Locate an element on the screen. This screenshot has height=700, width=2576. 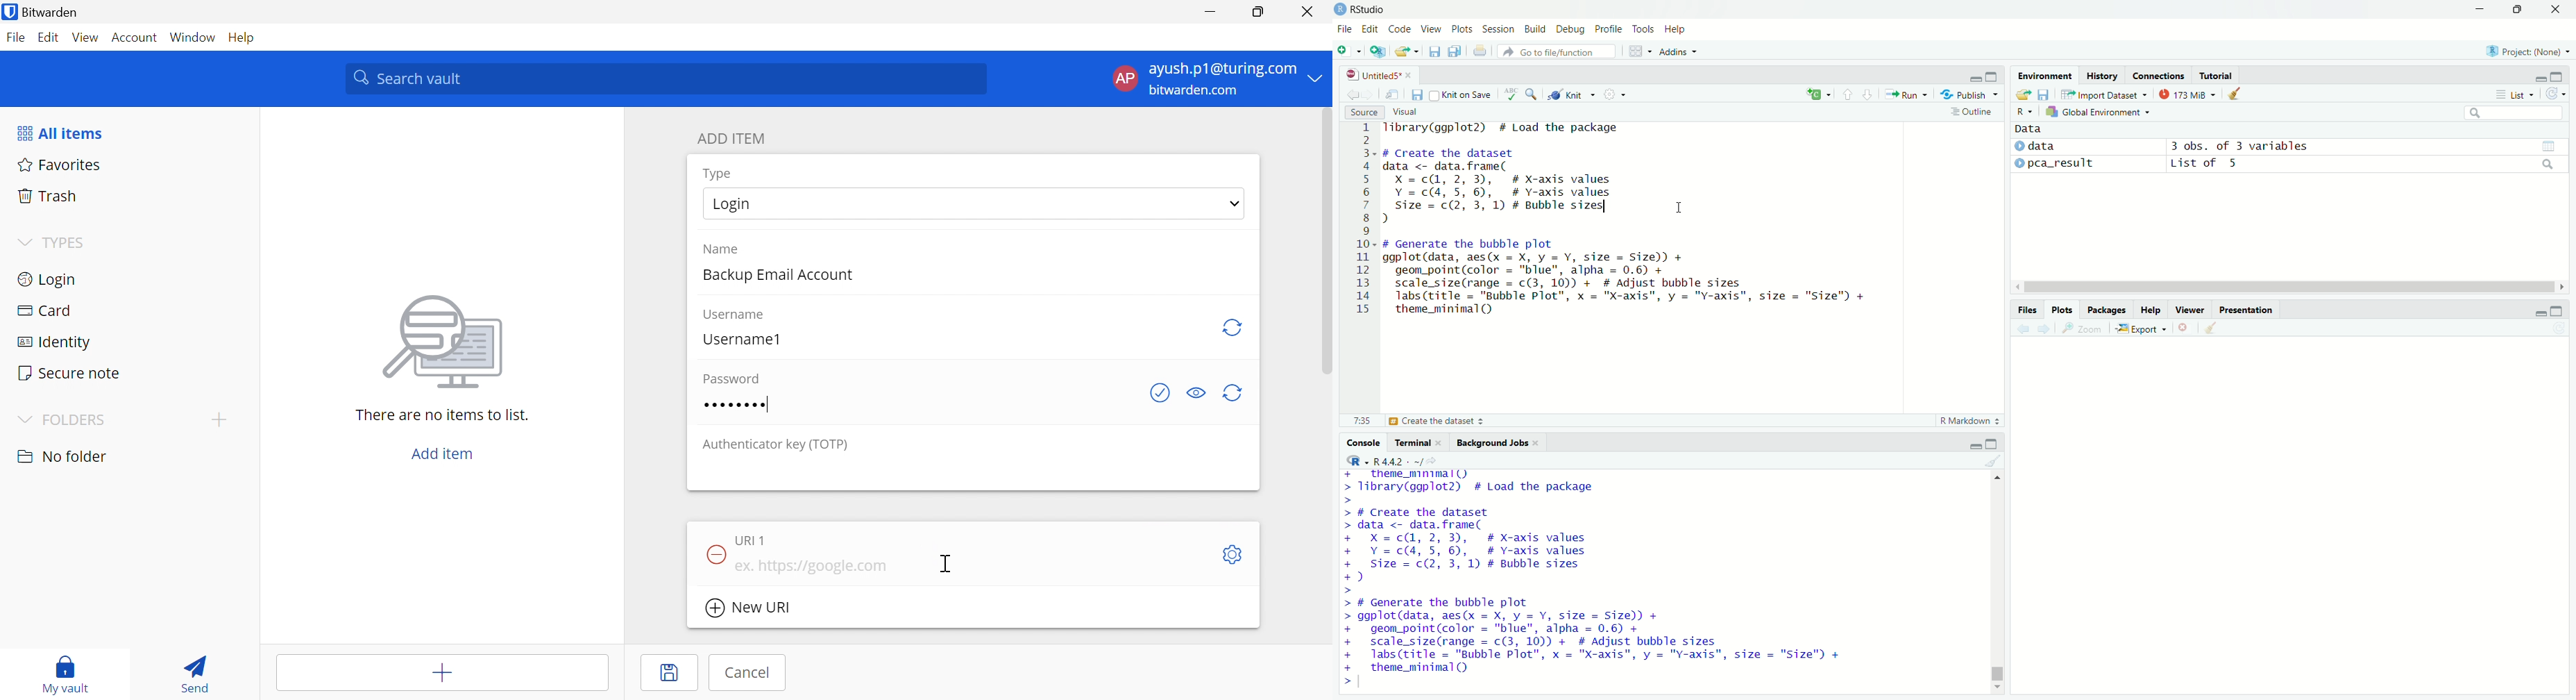
zoom is located at coordinates (2083, 329).